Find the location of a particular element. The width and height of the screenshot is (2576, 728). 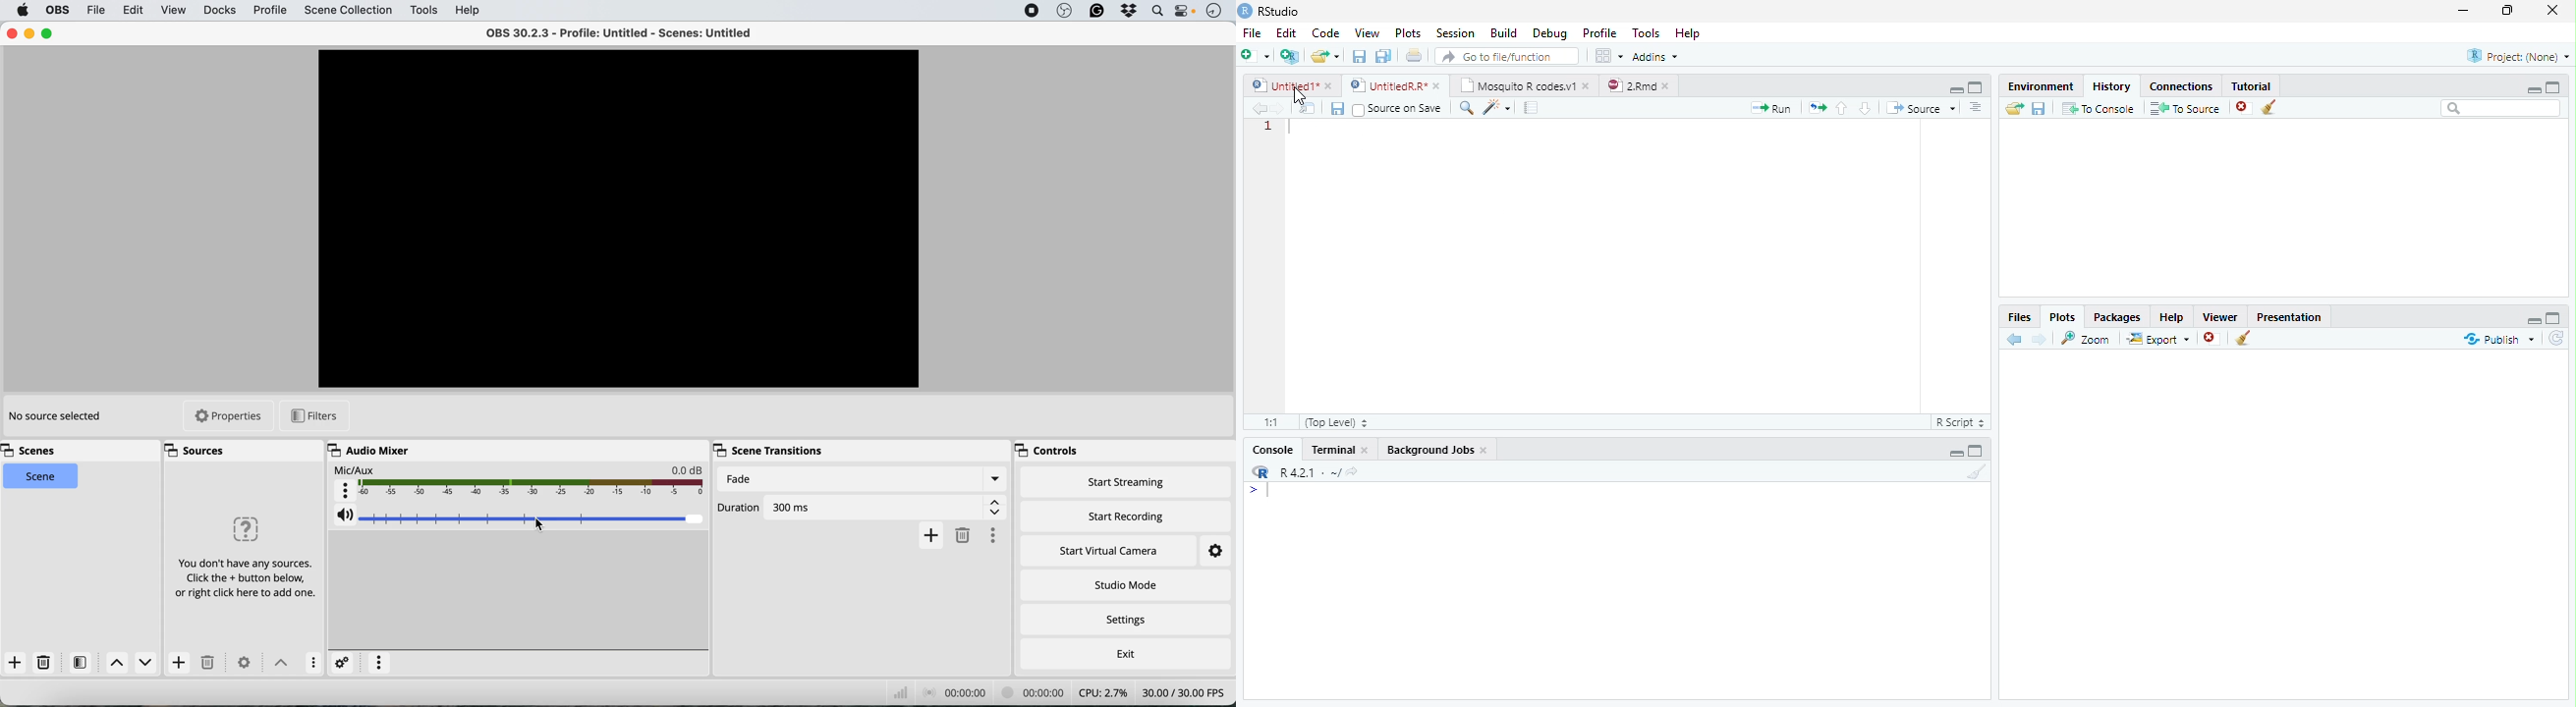

publish is located at coordinates (2498, 339).